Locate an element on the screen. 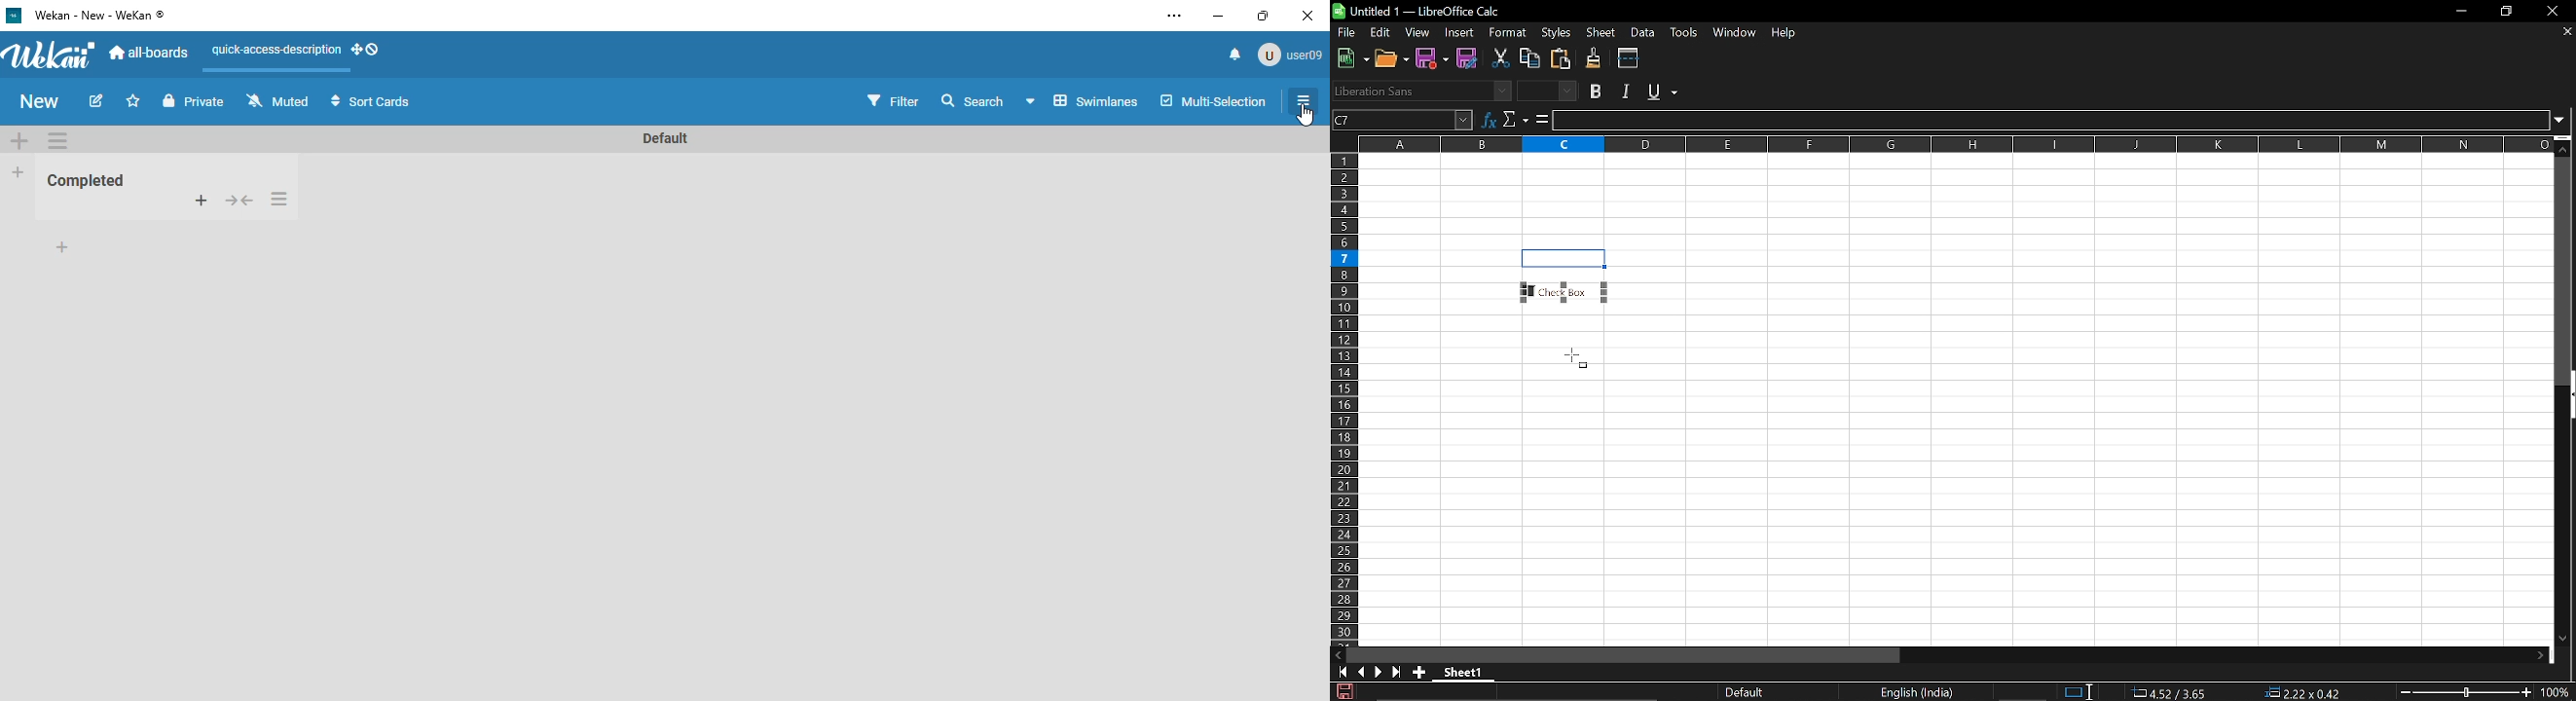 The width and height of the screenshot is (2576, 728). new is located at coordinates (41, 101).